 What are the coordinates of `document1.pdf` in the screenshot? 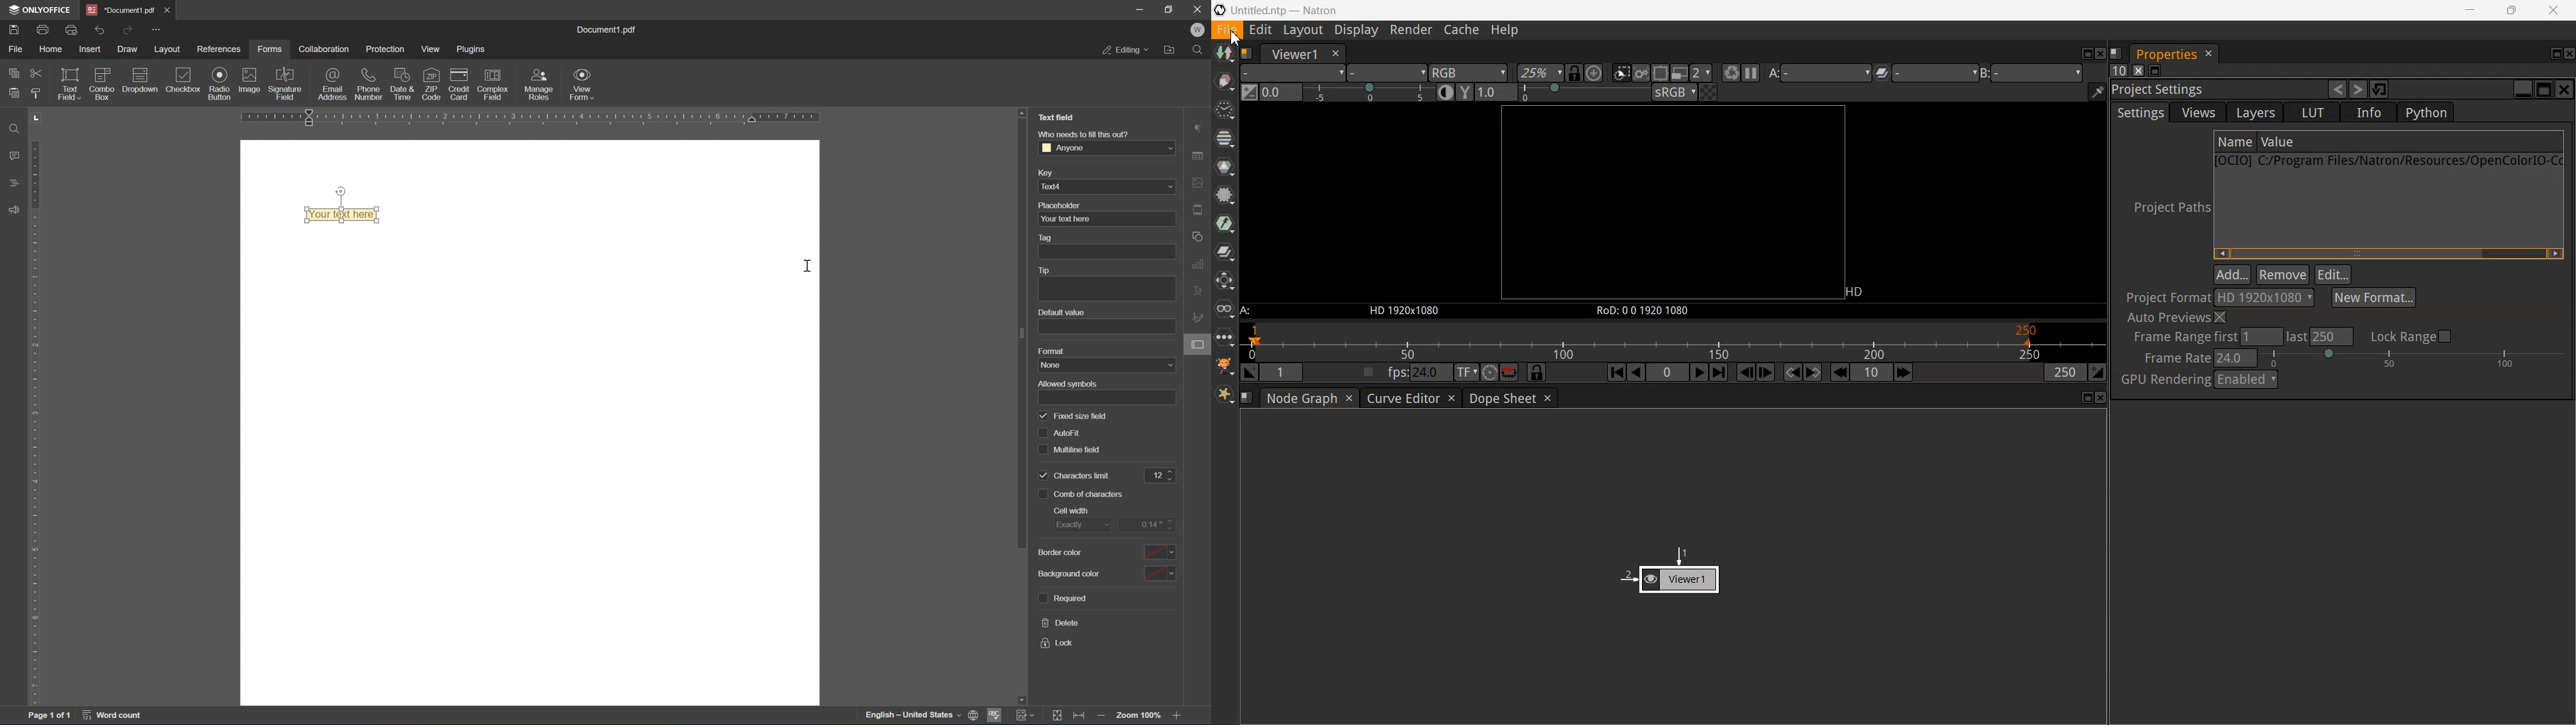 It's located at (605, 30).